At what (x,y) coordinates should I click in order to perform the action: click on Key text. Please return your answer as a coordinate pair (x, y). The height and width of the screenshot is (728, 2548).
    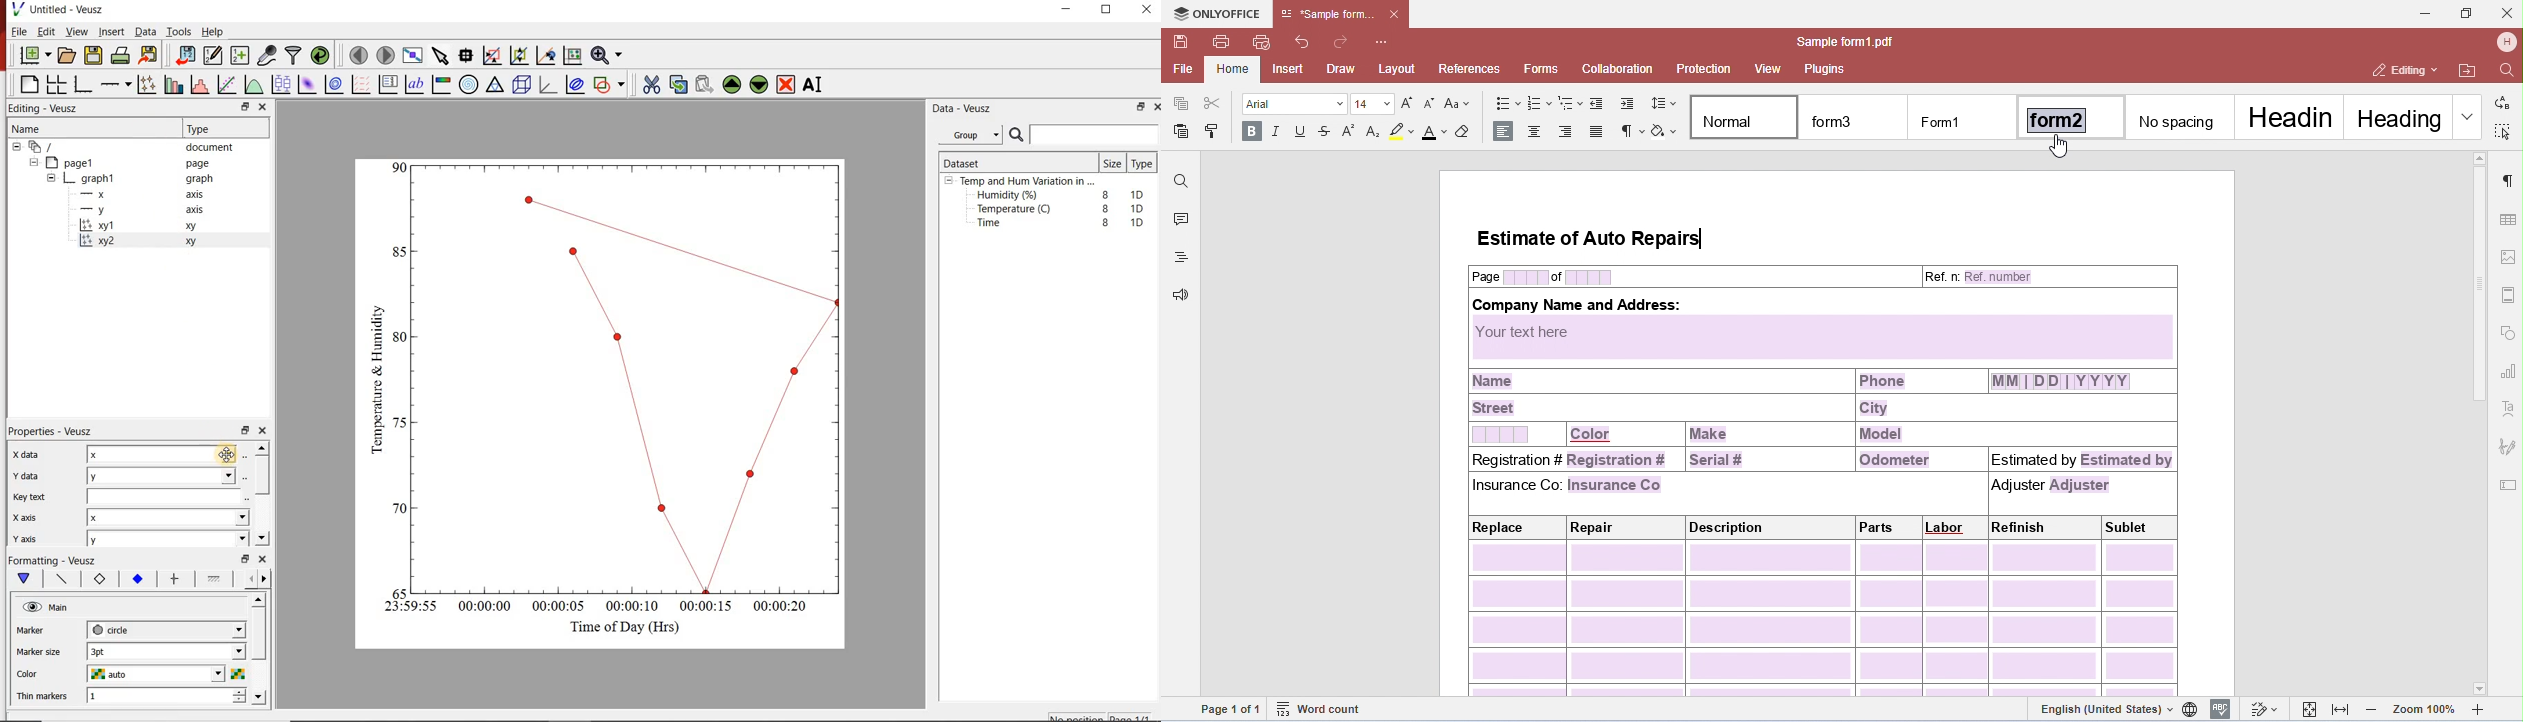
    Looking at the image, I should click on (120, 498).